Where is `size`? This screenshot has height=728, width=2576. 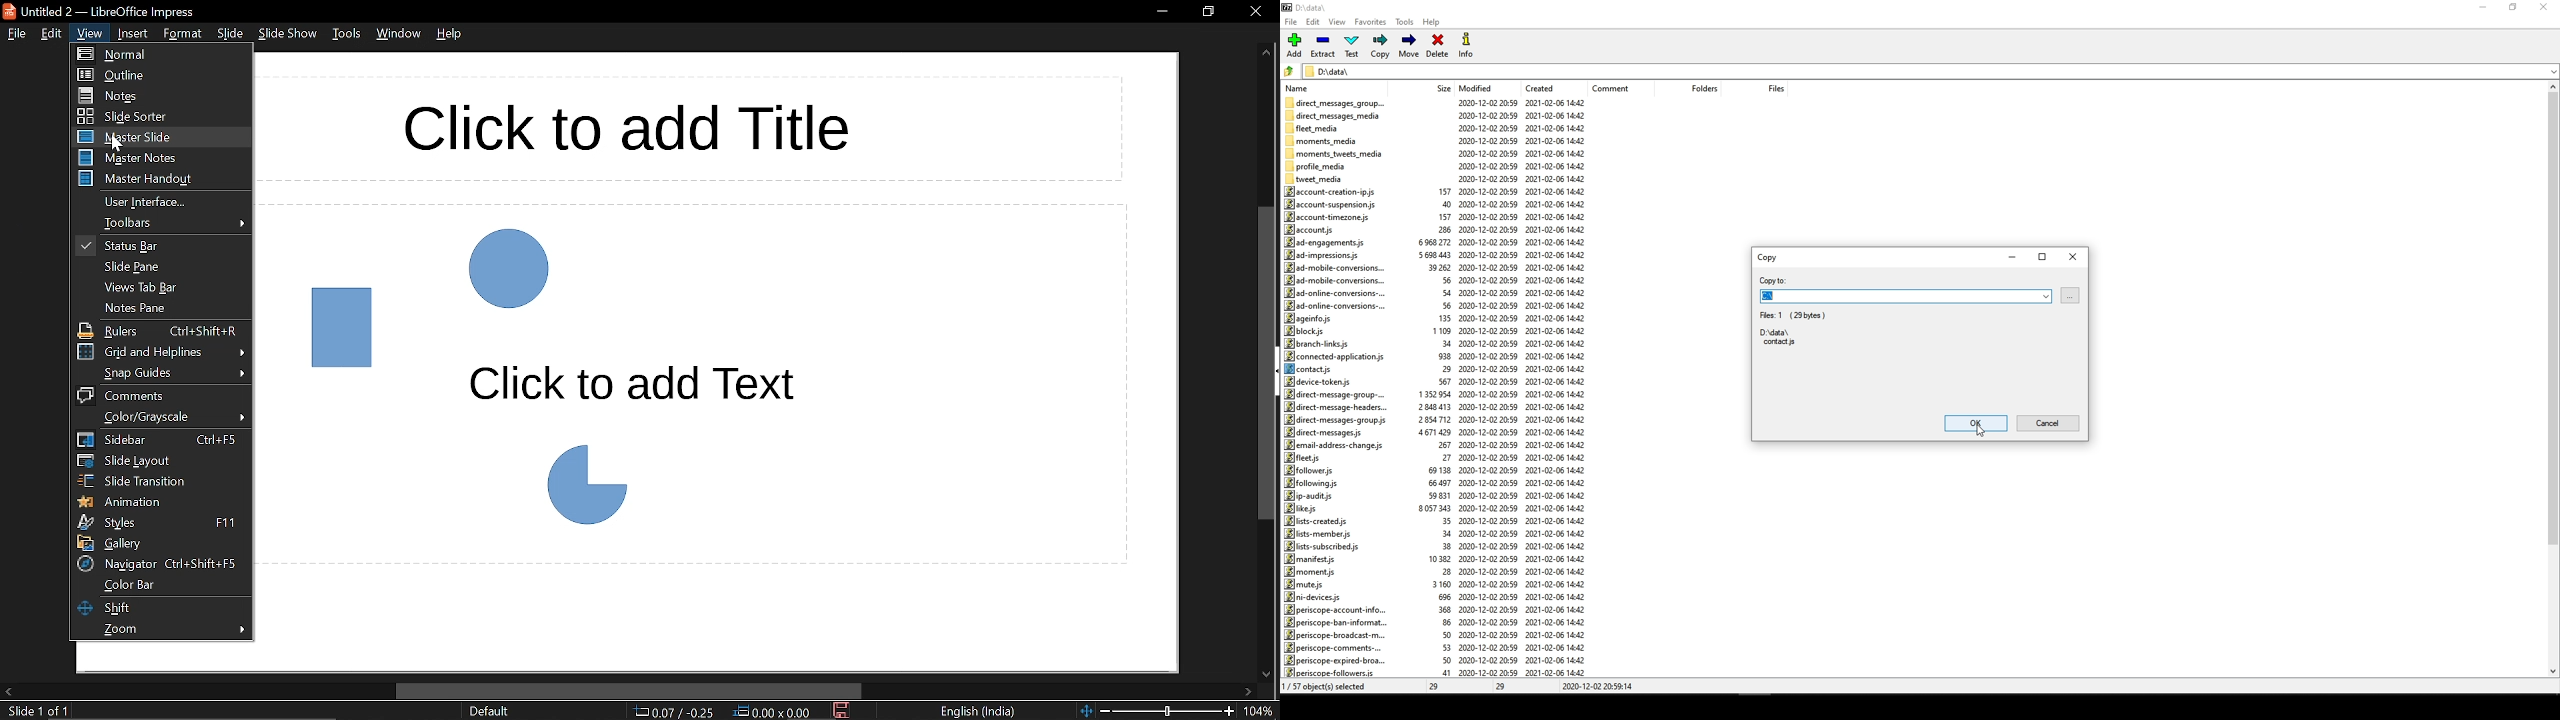
size is located at coordinates (1437, 421).